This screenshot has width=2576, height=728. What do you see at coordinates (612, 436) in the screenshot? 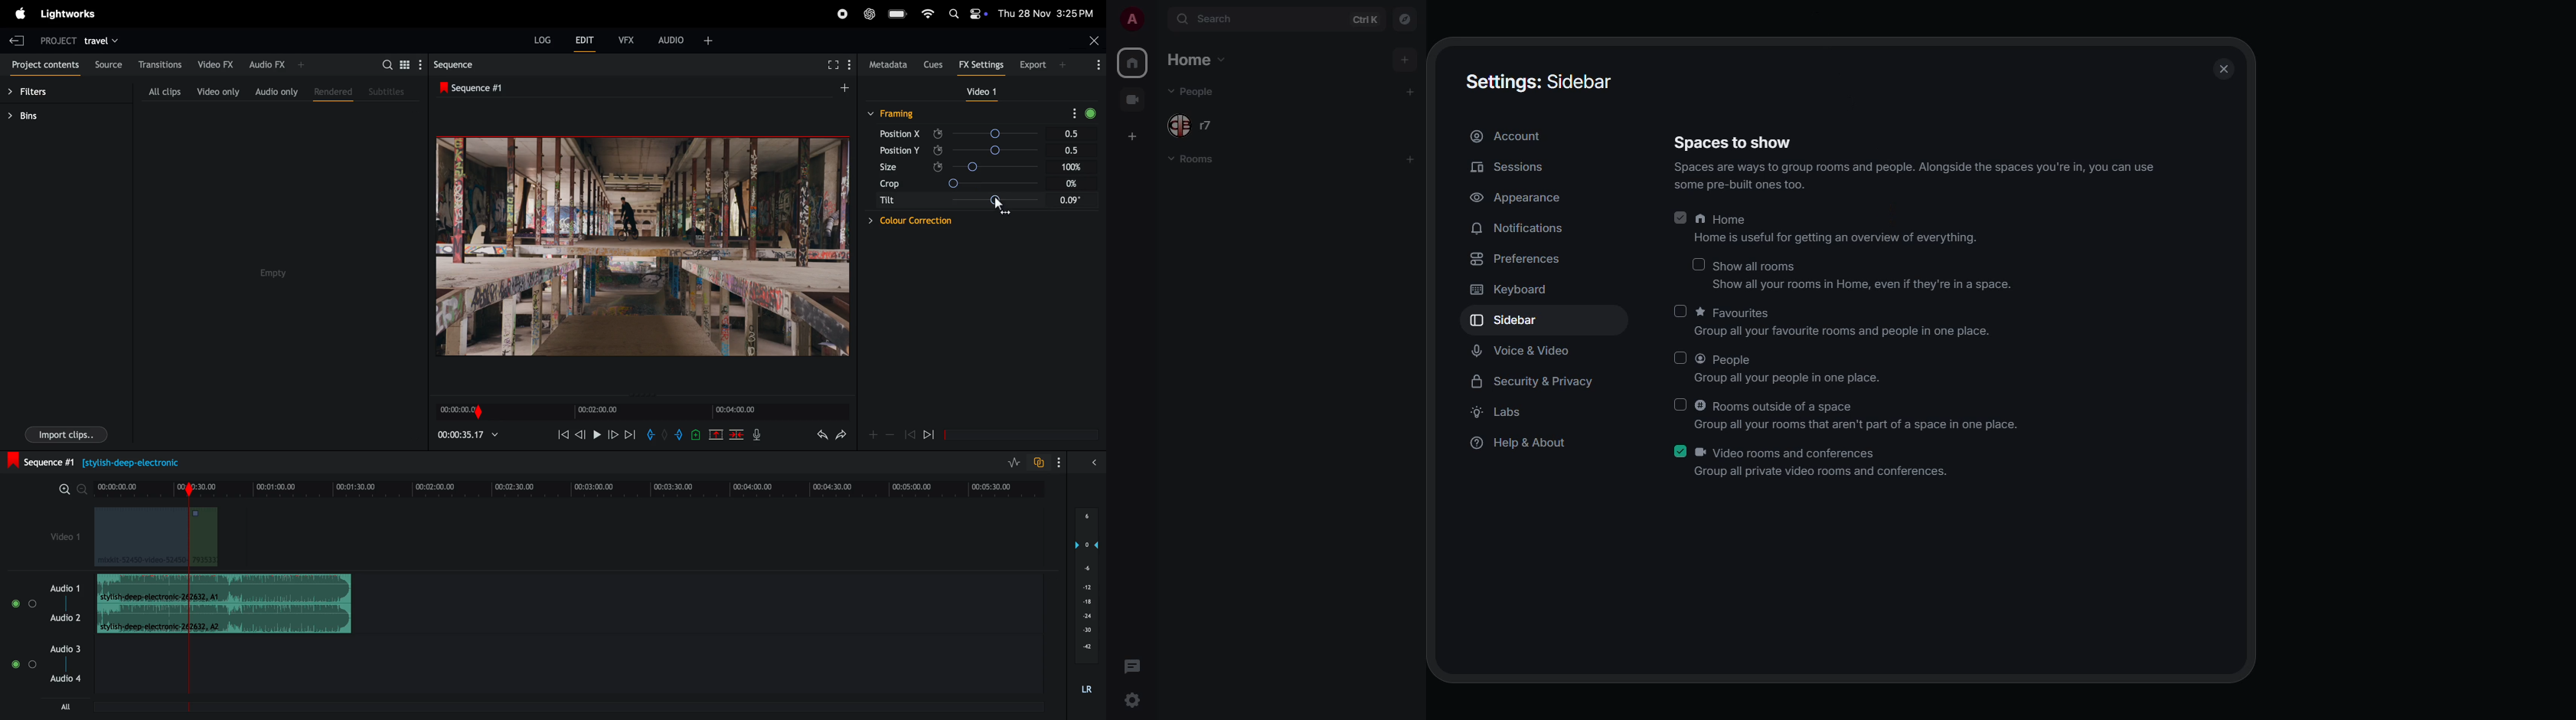
I see `next frame` at bounding box center [612, 436].